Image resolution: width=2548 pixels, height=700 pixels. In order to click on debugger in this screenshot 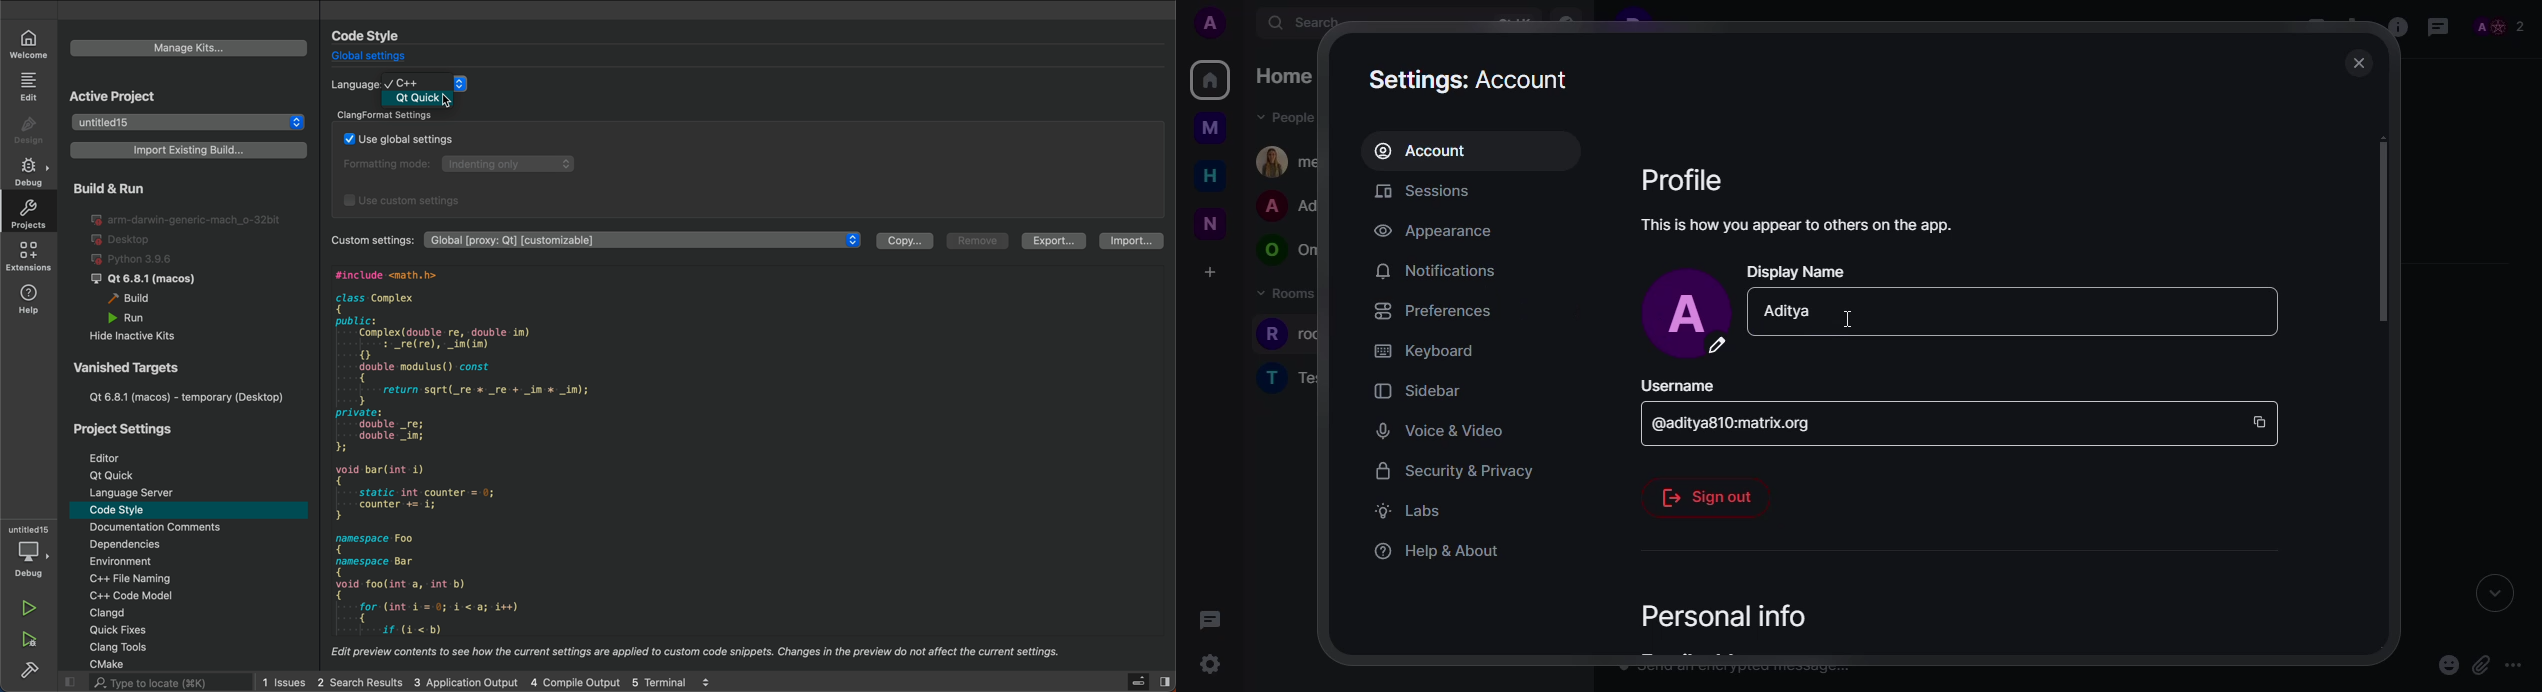, I will do `click(29, 551)`.